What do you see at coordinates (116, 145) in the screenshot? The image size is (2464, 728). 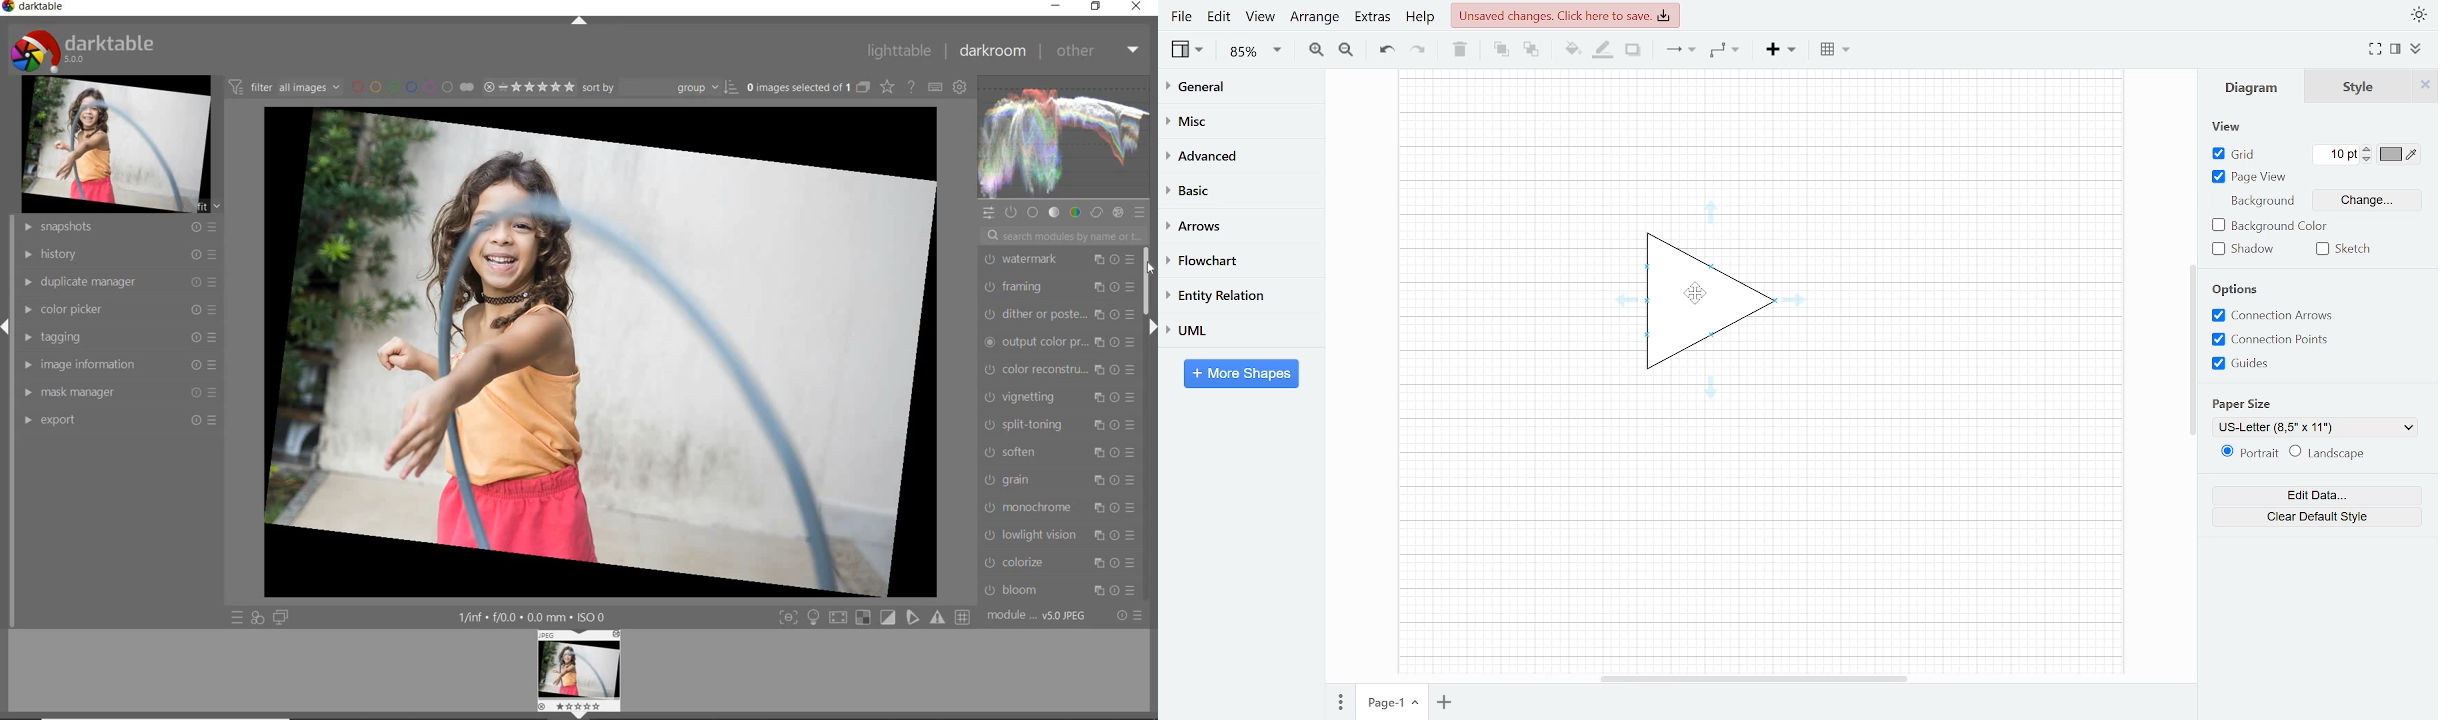 I see `image` at bounding box center [116, 145].